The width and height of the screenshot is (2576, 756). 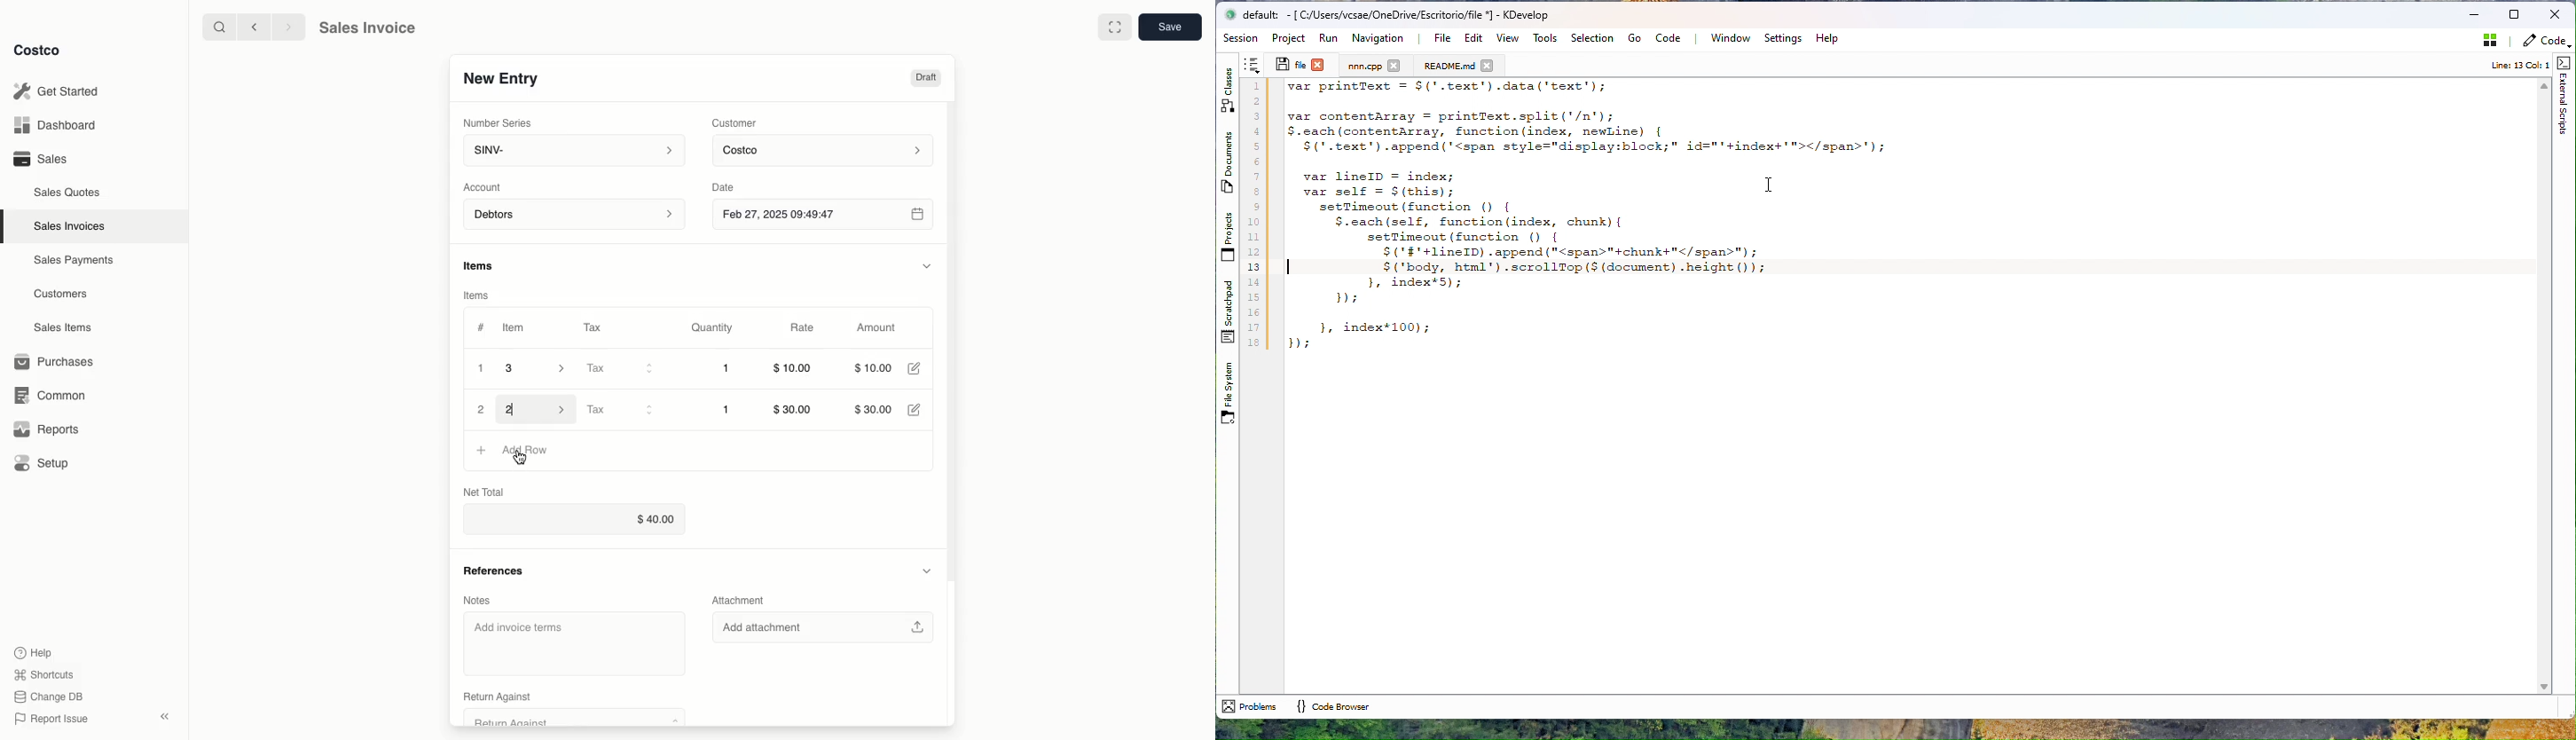 What do you see at coordinates (918, 410) in the screenshot?
I see `Edit` at bounding box center [918, 410].